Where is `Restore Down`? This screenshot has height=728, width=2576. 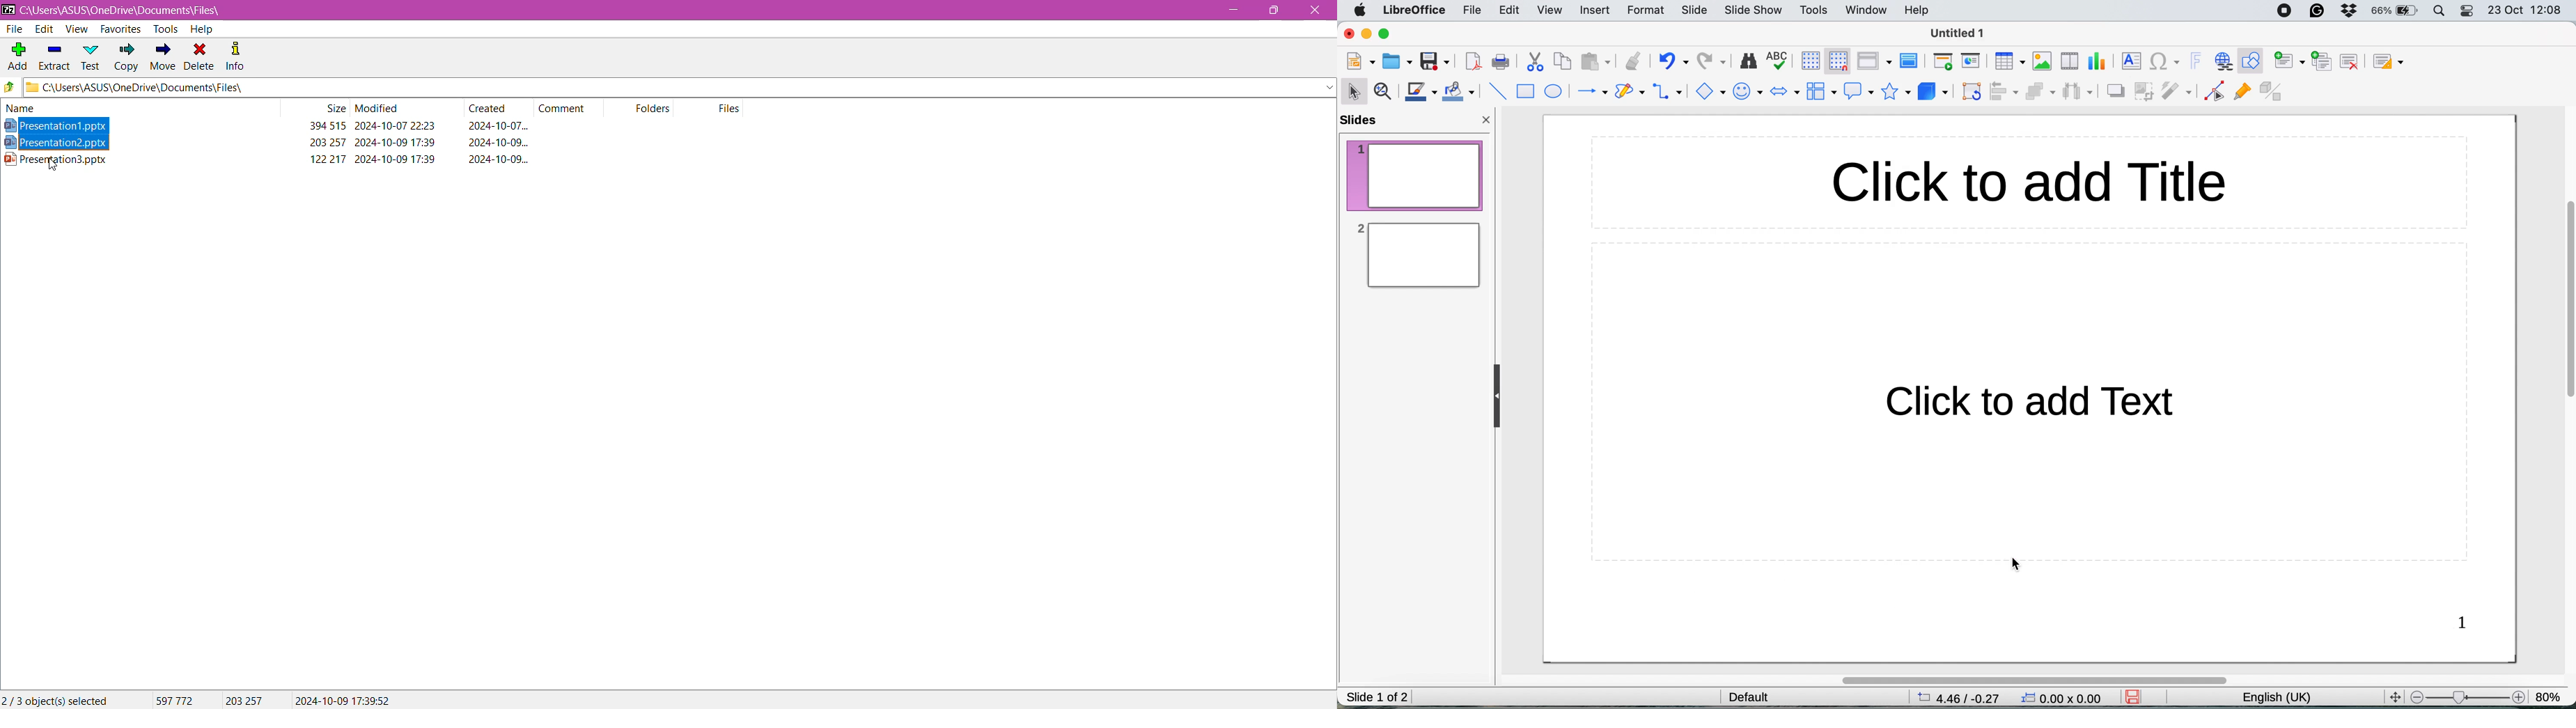
Restore Down is located at coordinates (1279, 10).